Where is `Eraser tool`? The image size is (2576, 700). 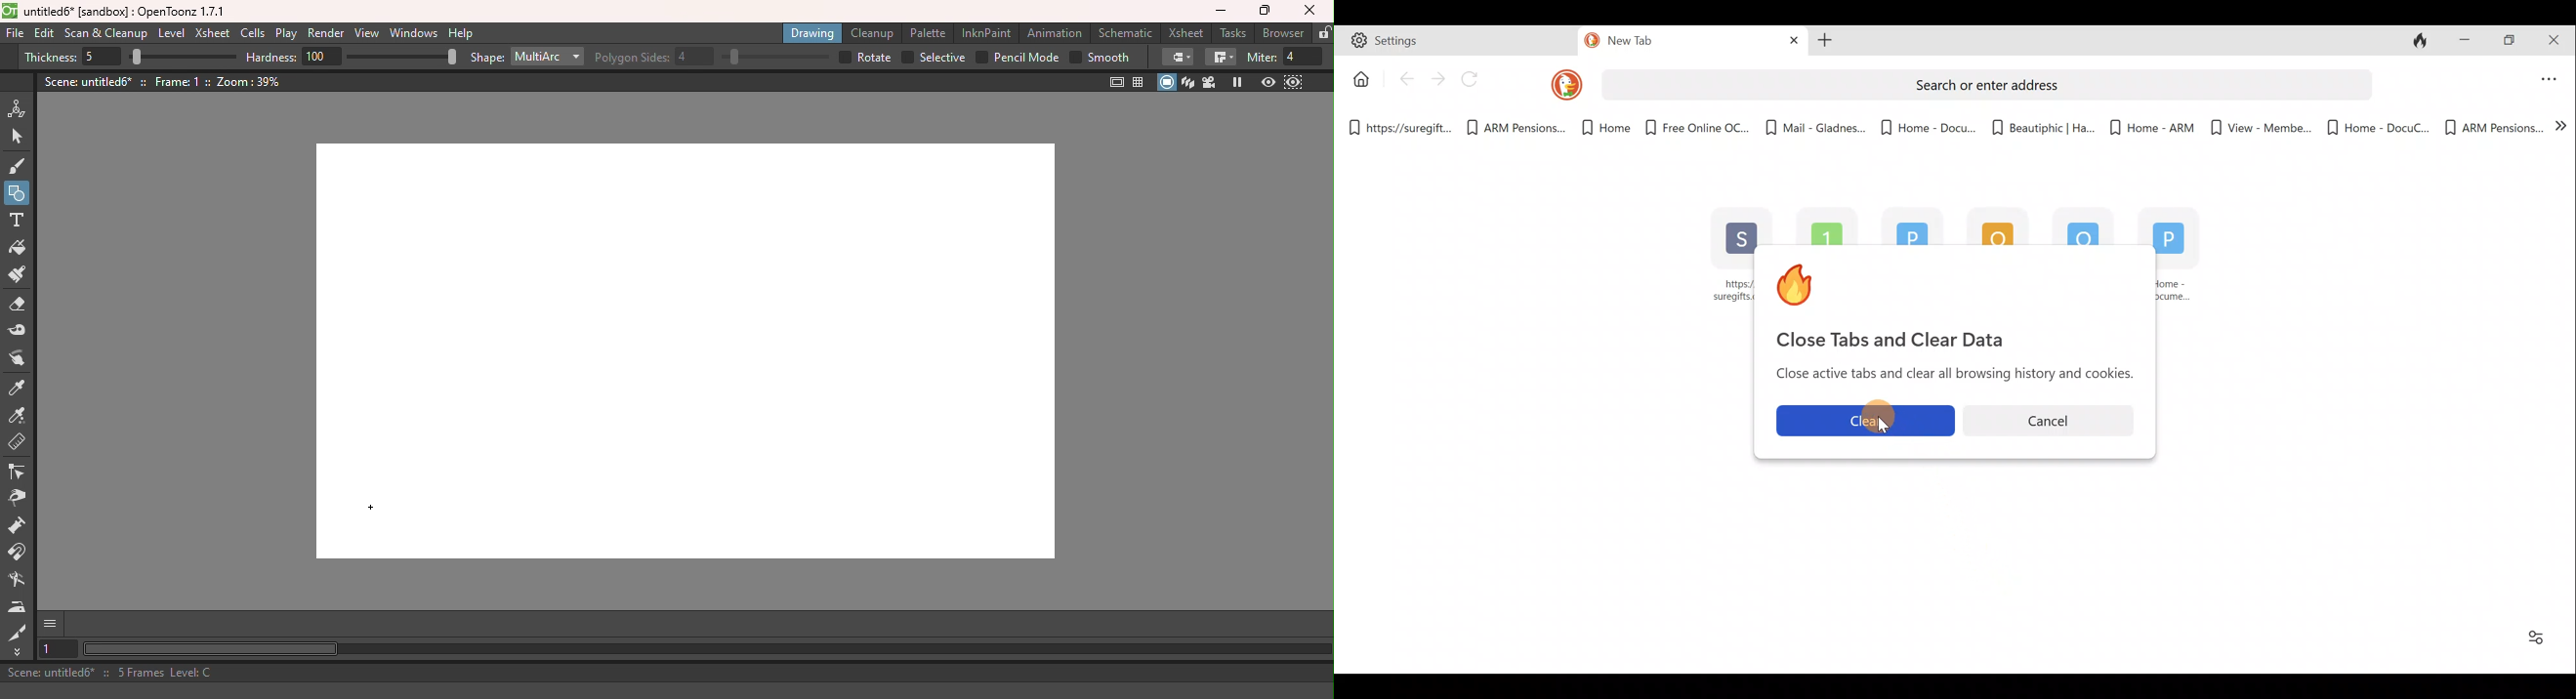 Eraser tool is located at coordinates (17, 306).